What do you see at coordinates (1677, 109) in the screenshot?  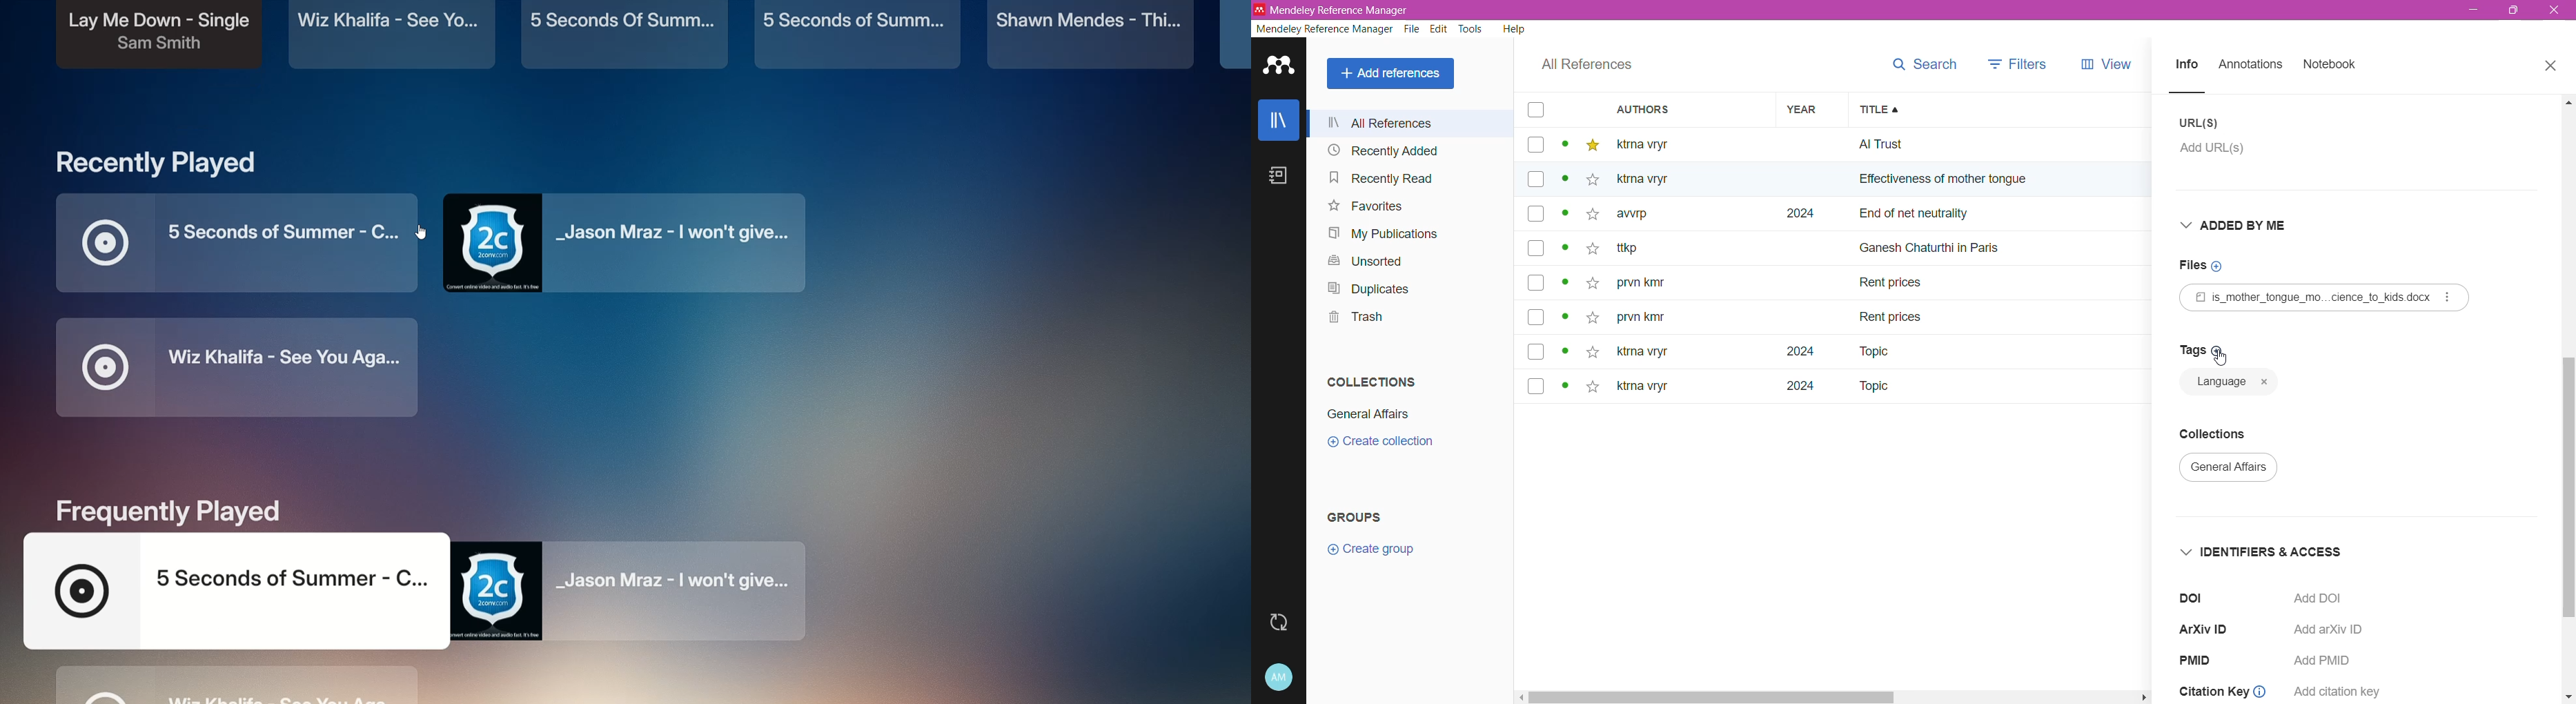 I see `Authors` at bounding box center [1677, 109].